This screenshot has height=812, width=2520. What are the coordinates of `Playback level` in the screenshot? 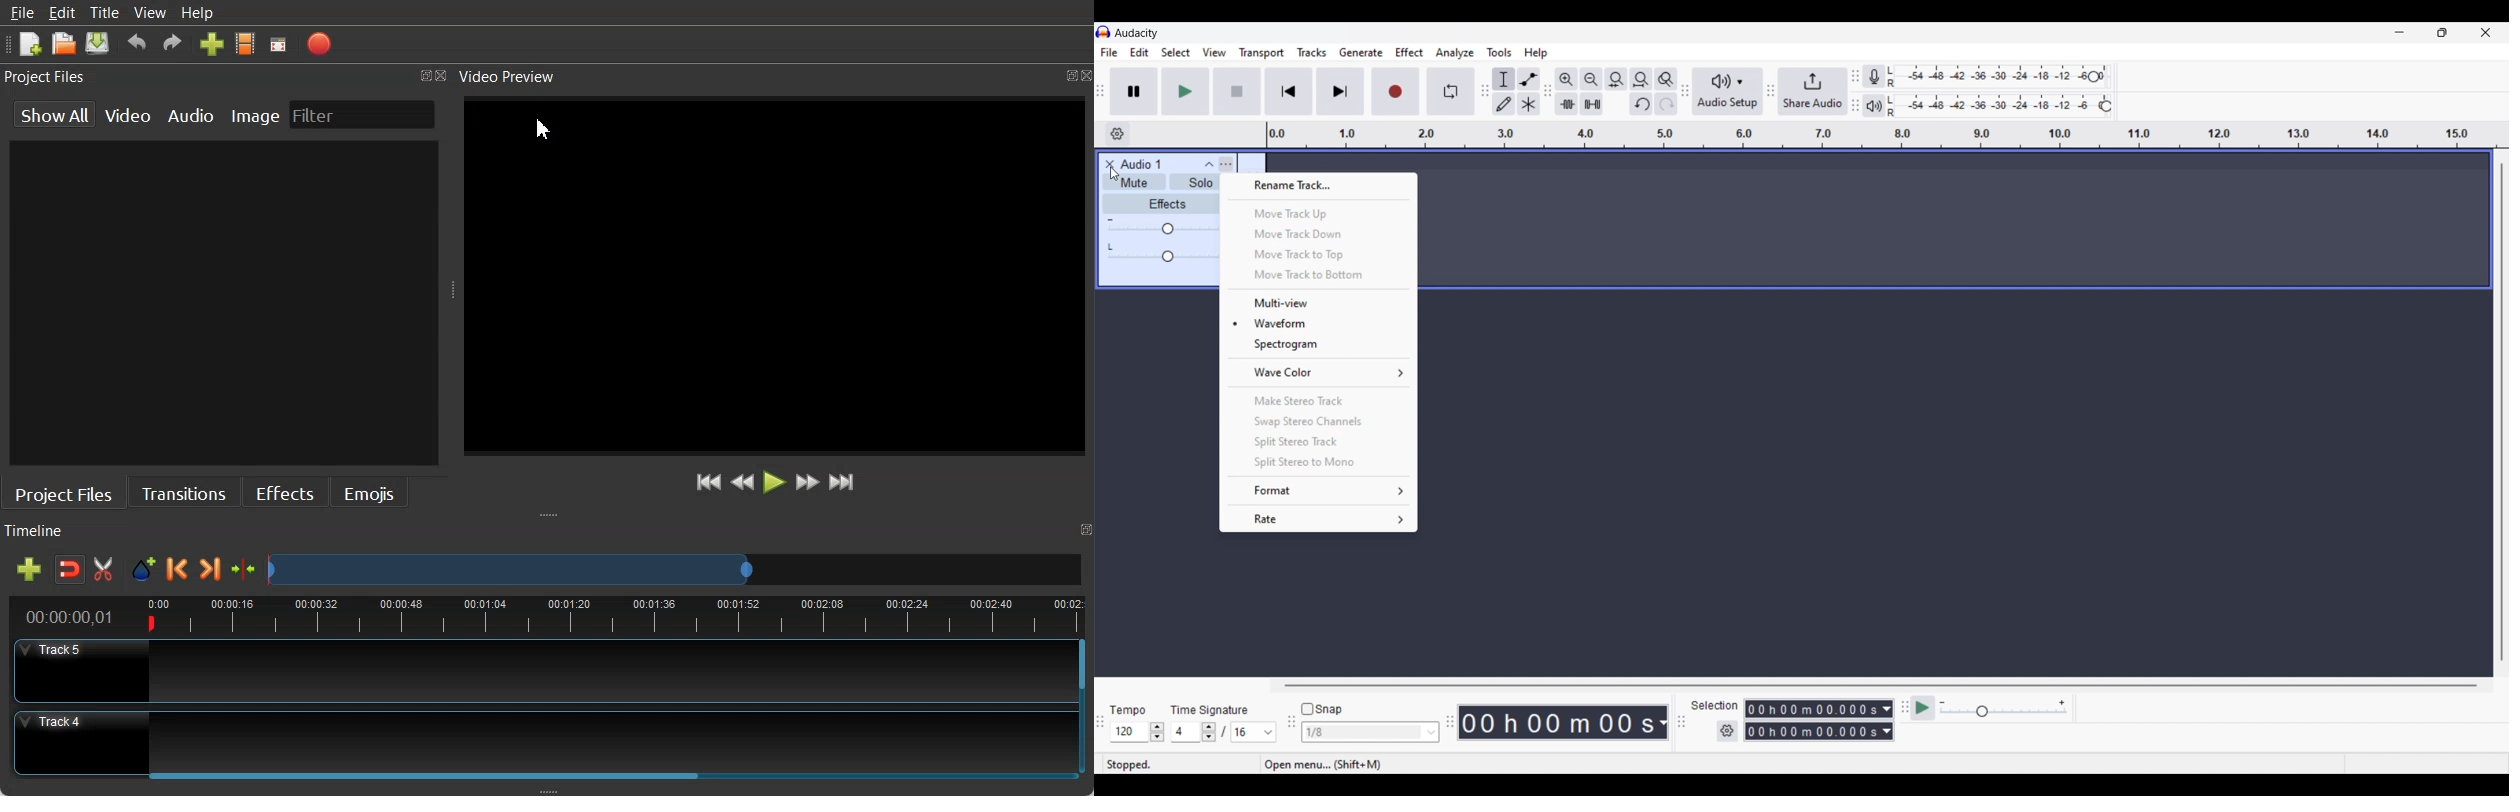 It's located at (2004, 105).